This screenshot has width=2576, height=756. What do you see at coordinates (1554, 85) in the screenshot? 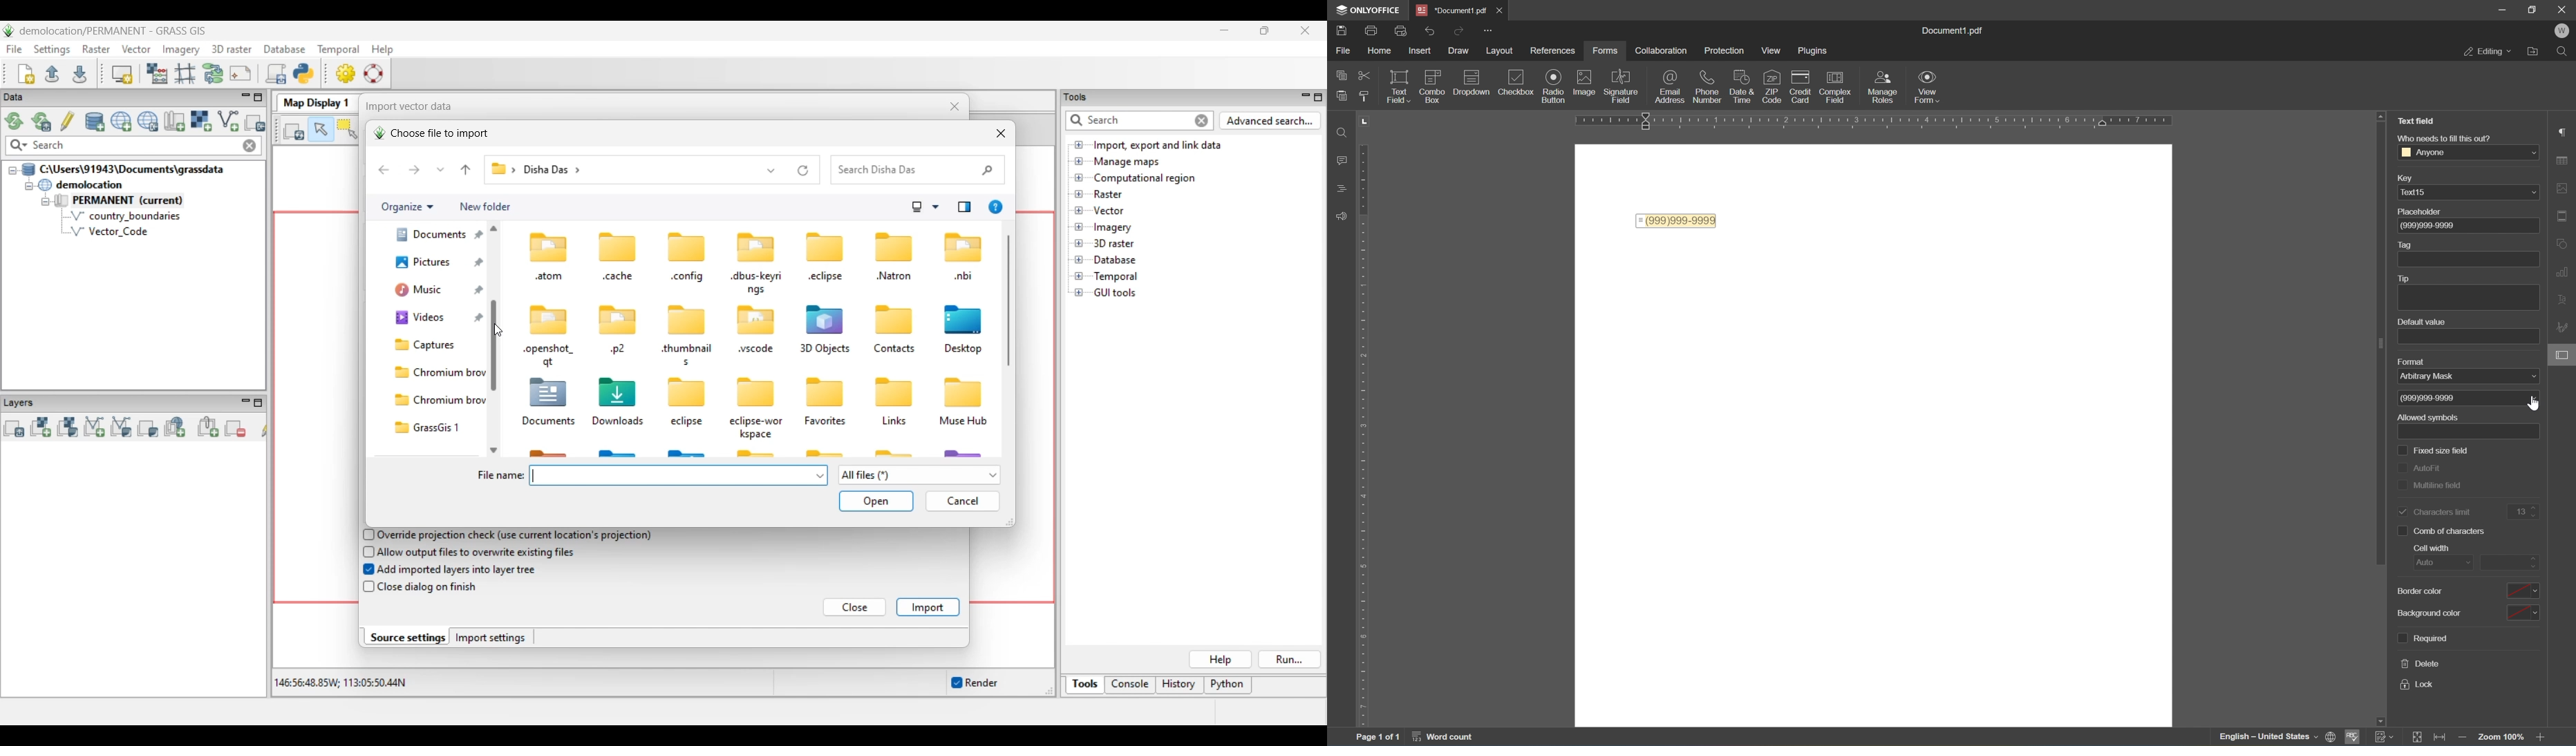
I see `radio button` at bounding box center [1554, 85].